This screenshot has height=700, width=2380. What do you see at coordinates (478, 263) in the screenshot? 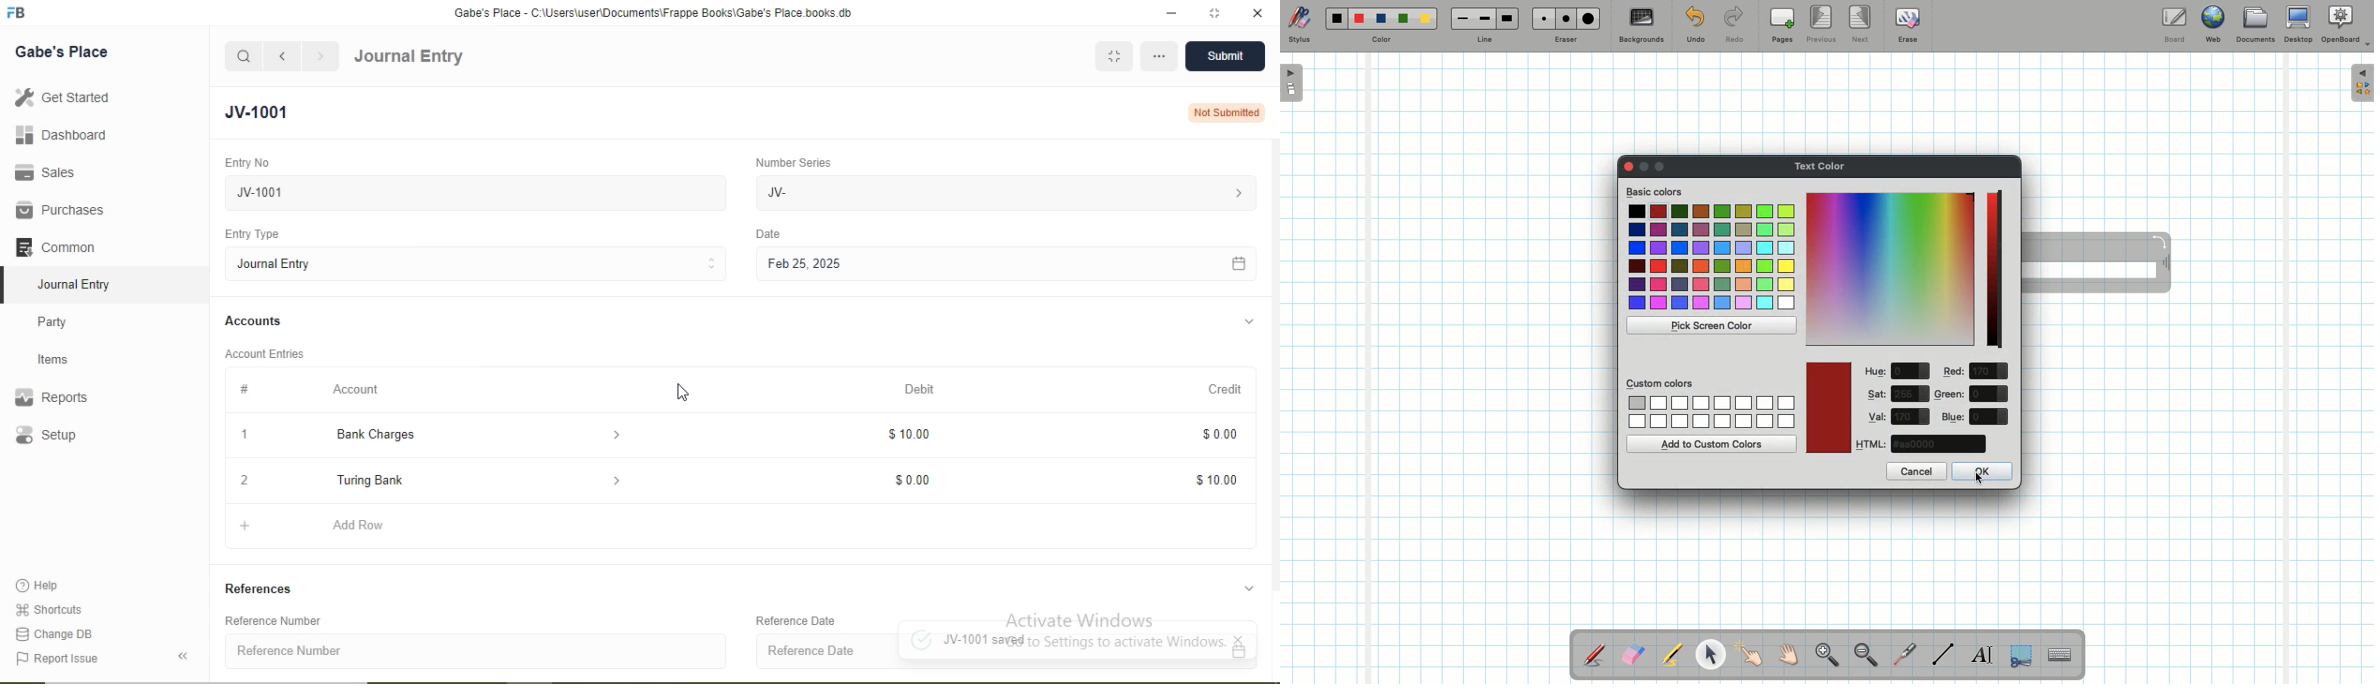
I see `Journal Entry` at bounding box center [478, 263].